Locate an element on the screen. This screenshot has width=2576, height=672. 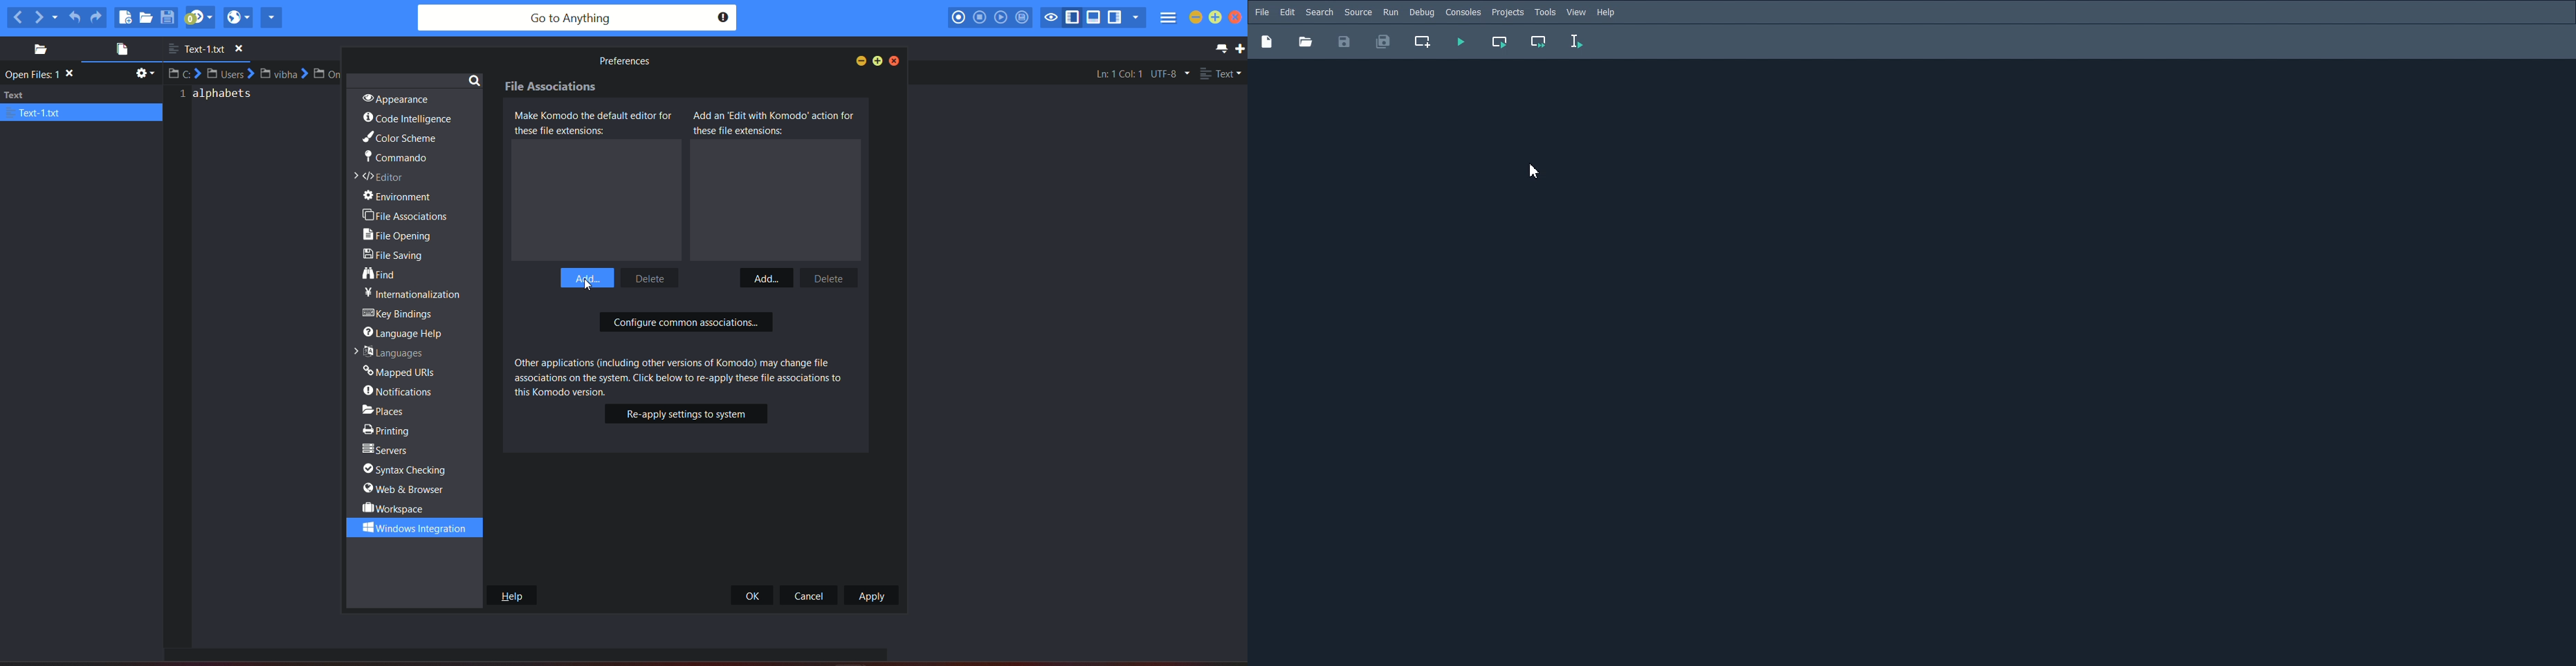
Save File is located at coordinates (1344, 42).